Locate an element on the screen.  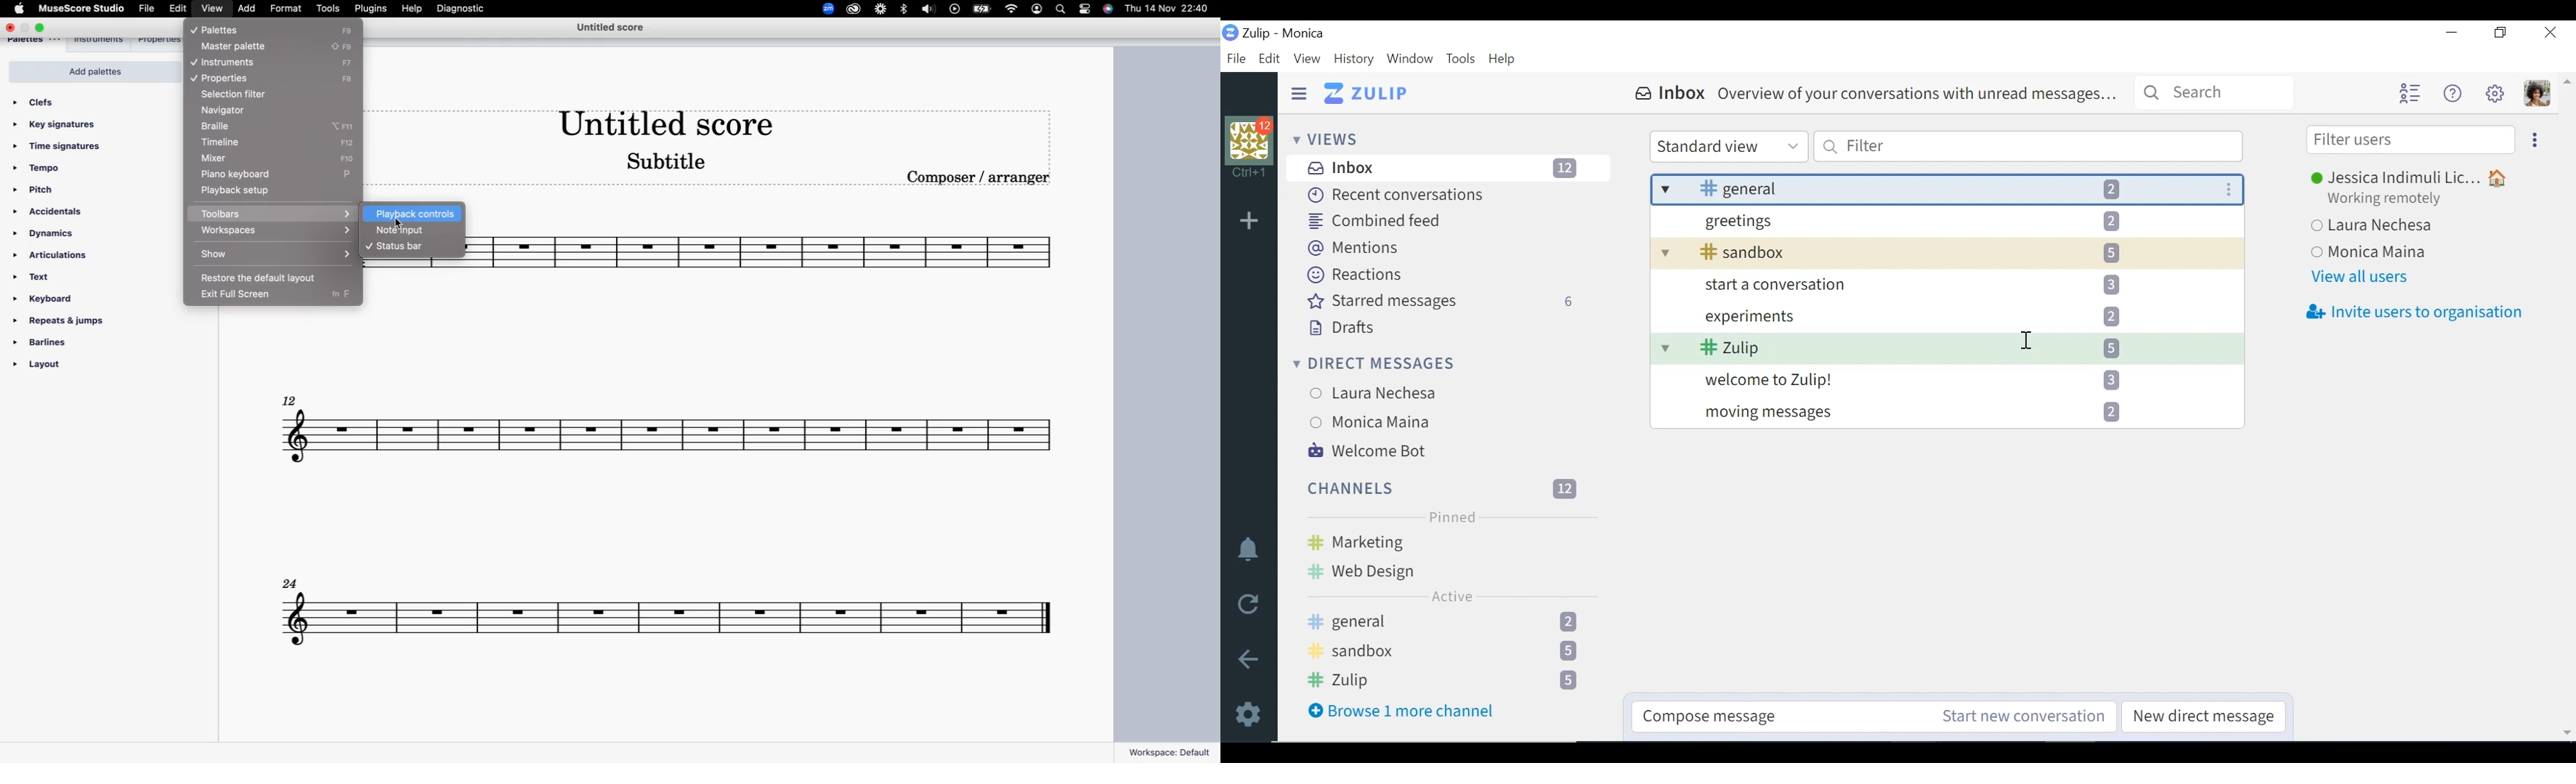
master palette is located at coordinates (238, 47).